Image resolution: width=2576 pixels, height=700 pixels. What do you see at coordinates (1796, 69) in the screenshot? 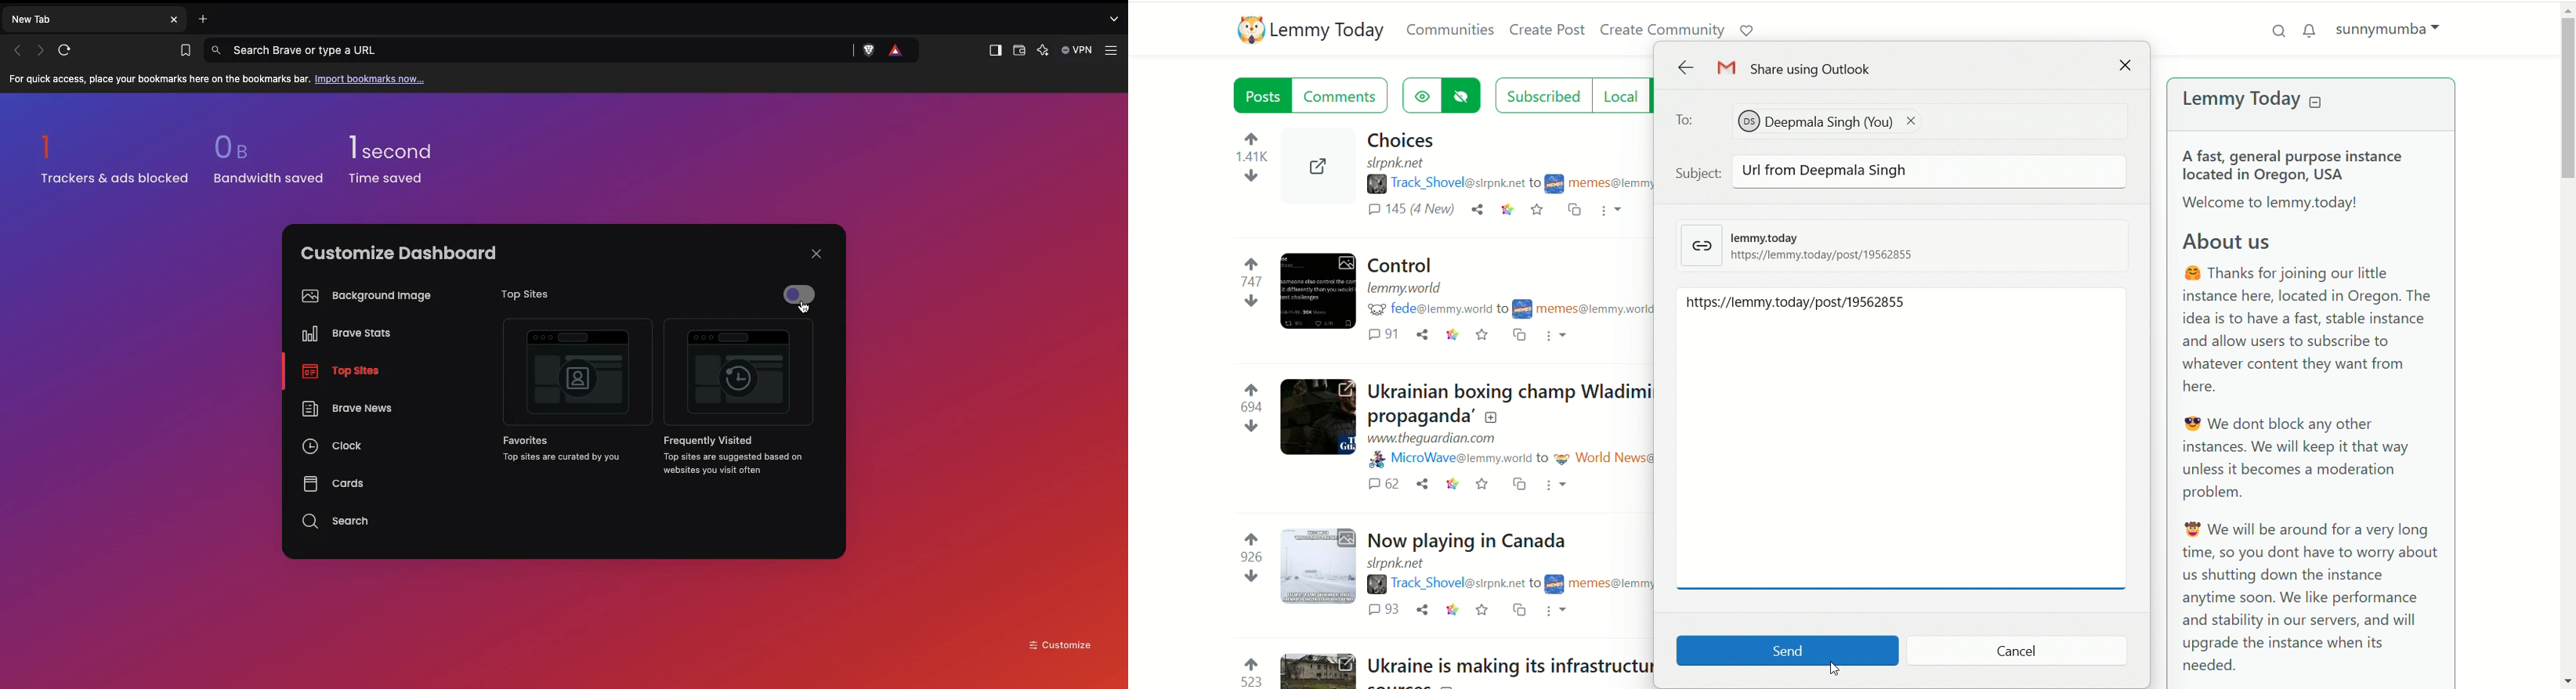
I see `share using outlook` at bounding box center [1796, 69].